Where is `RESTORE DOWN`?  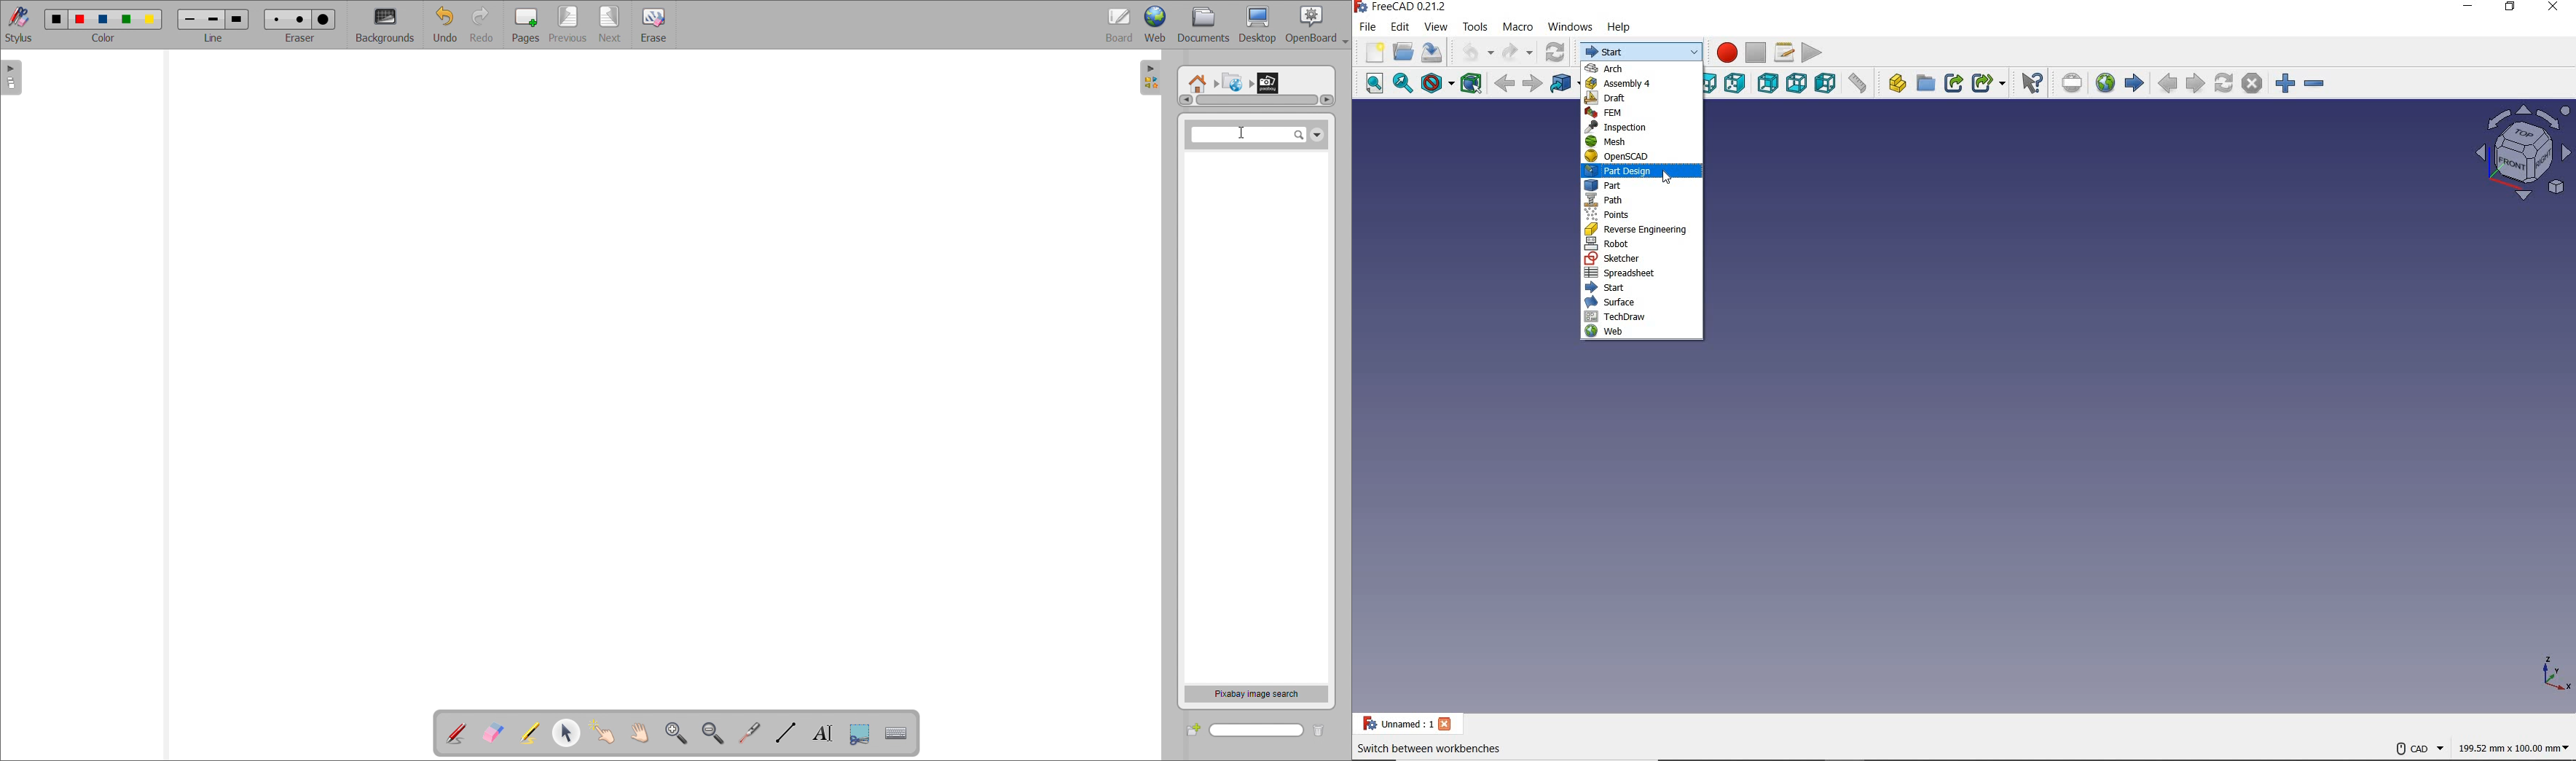 RESTORE DOWN is located at coordinates (2510, 9).